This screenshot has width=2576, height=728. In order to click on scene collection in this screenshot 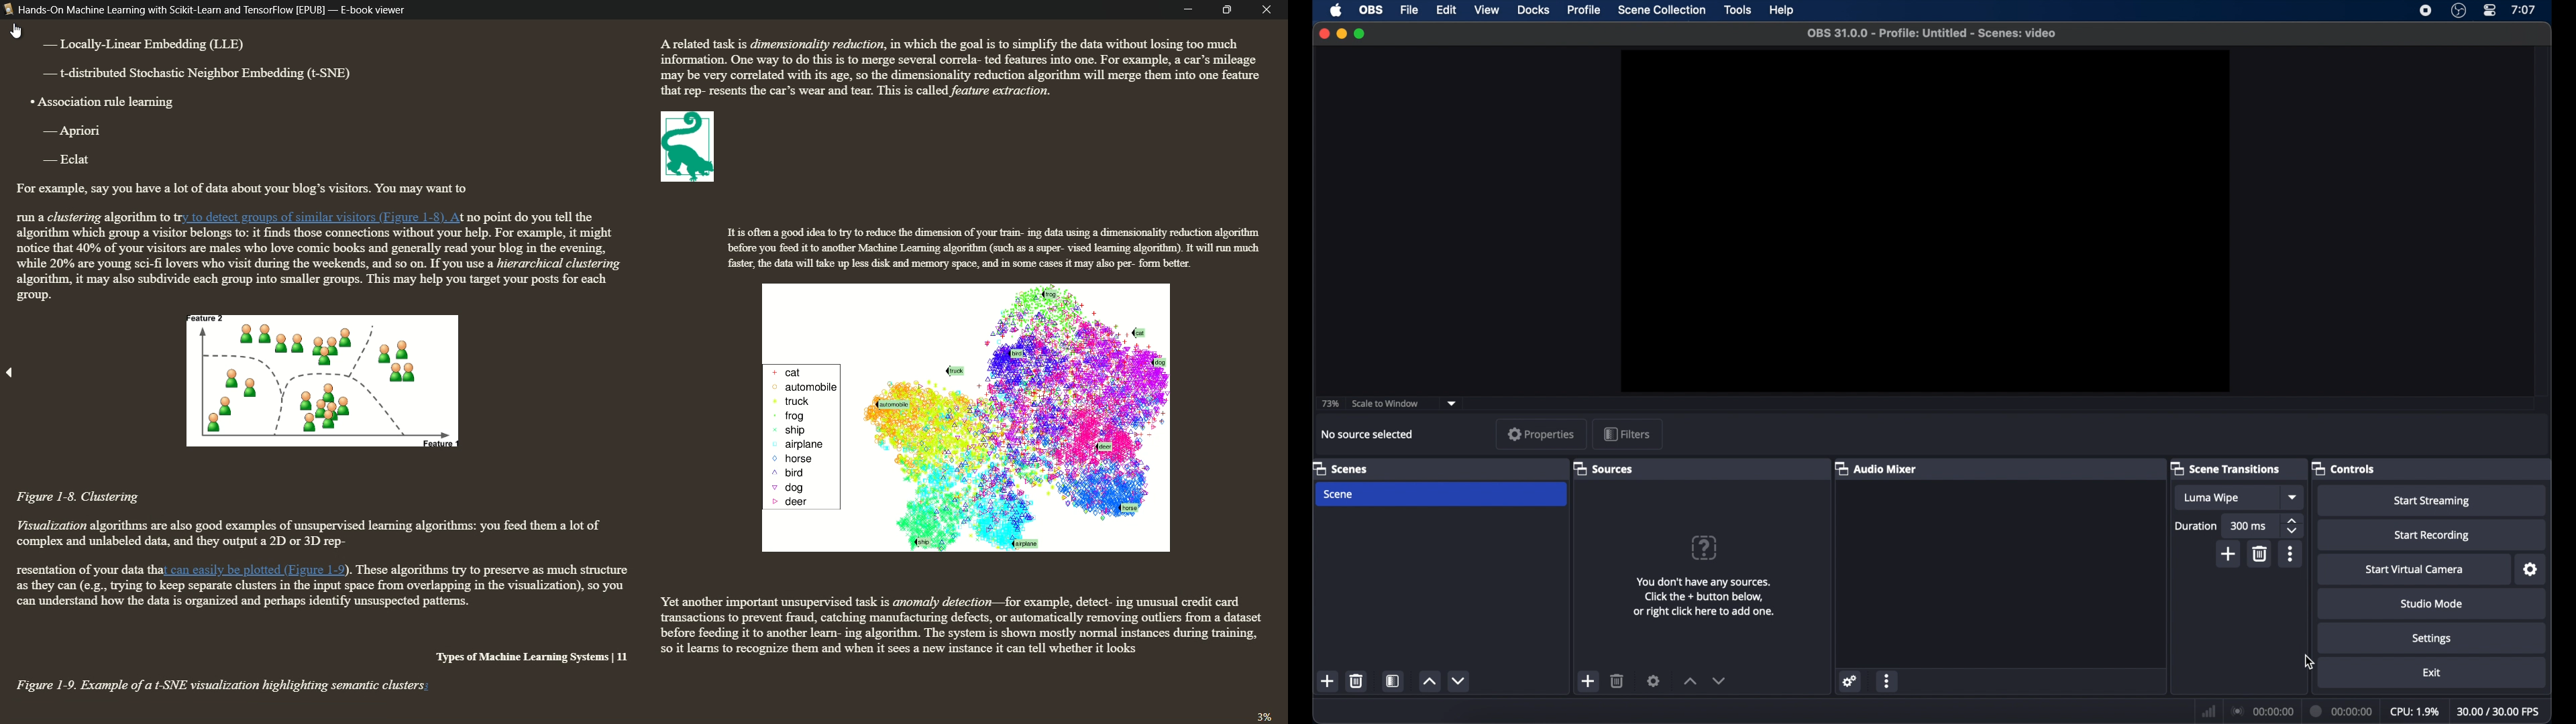, I will do `click(1662, 10)`.